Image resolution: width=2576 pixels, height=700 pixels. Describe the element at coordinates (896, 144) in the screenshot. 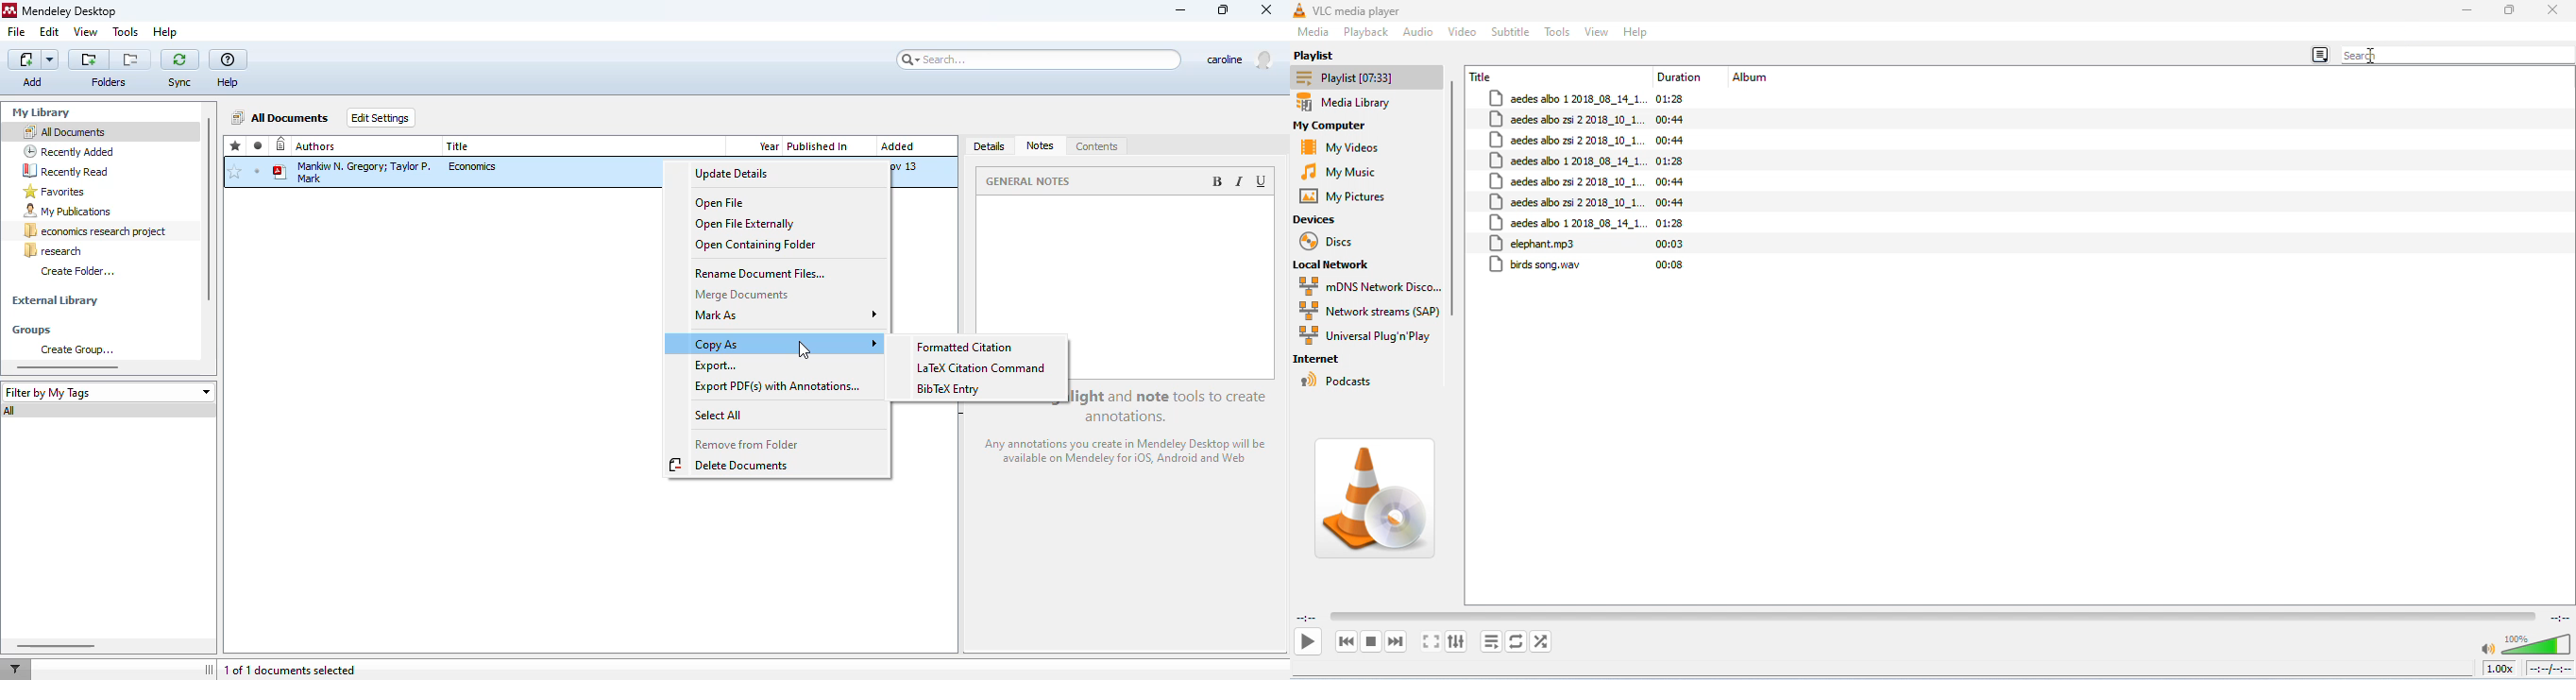

I see `Added` at that location.